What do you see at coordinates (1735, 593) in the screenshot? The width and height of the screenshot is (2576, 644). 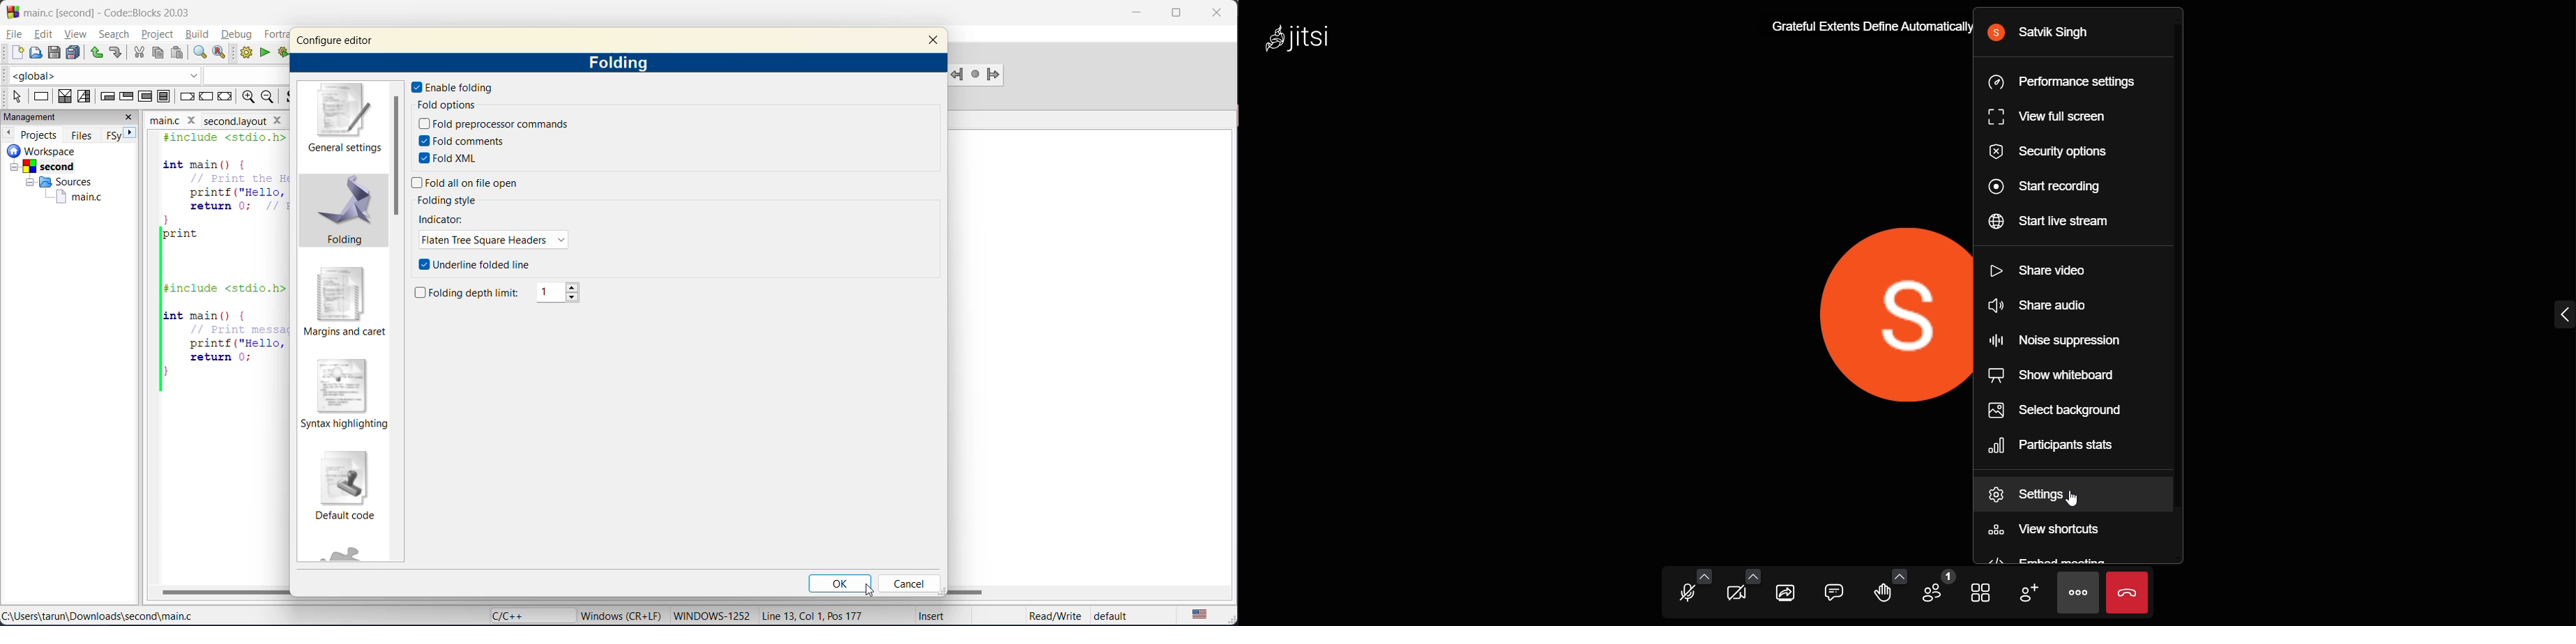 I see `video` at bounding box center [1735, 593].